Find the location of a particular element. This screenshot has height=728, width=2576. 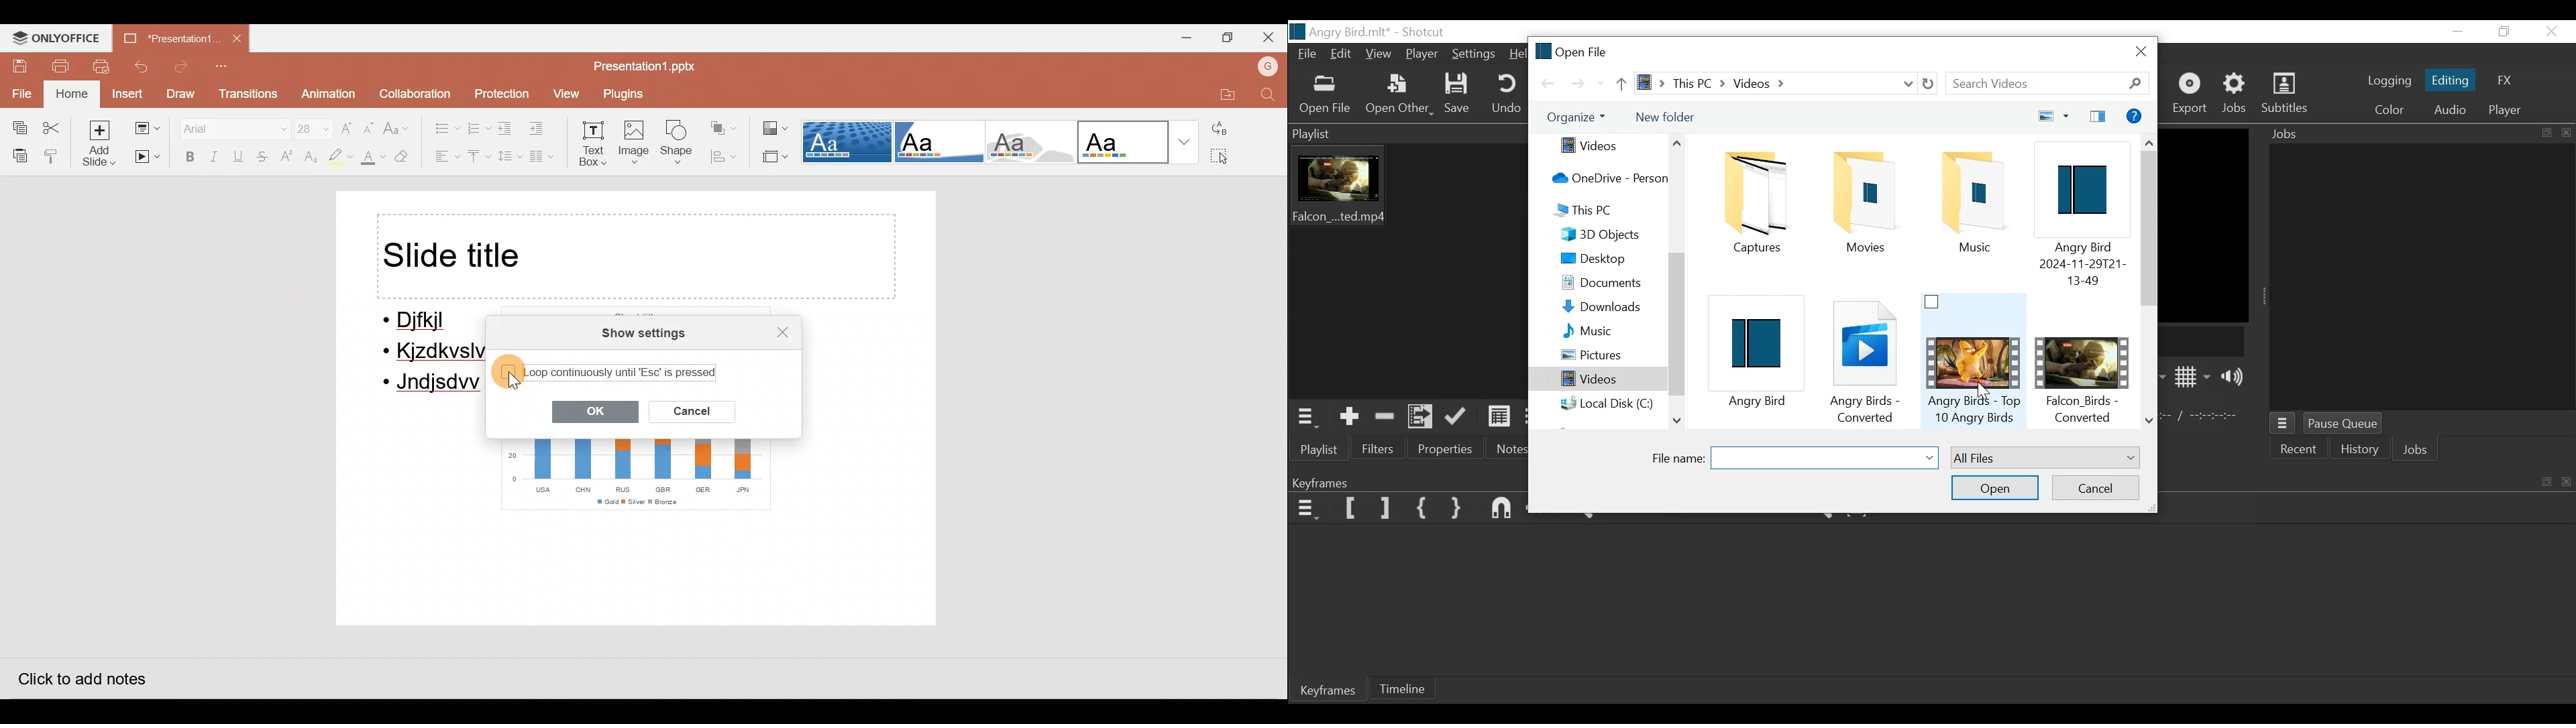

Project Folder is located at coordinates (1974, 202).